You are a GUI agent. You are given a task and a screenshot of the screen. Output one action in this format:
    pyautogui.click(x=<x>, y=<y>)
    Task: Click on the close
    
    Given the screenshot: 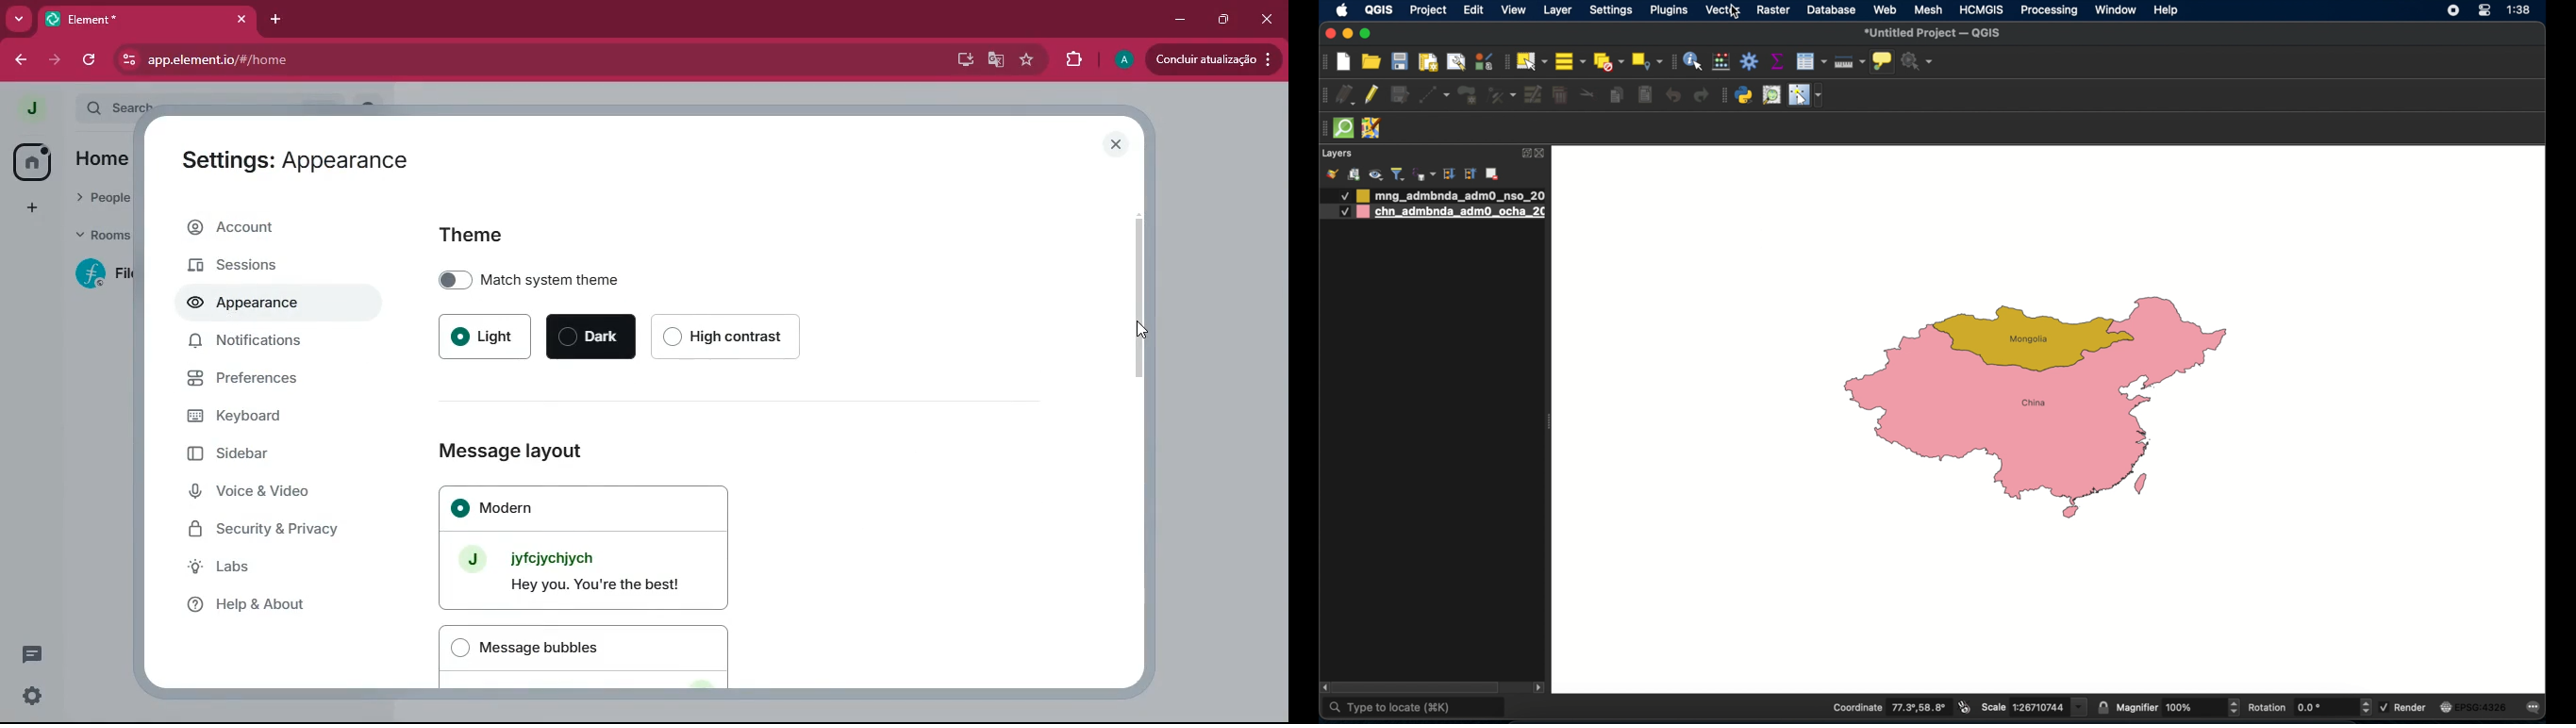 What is the action you would take?
    pyautogui.click(x=1113, y=142)
    